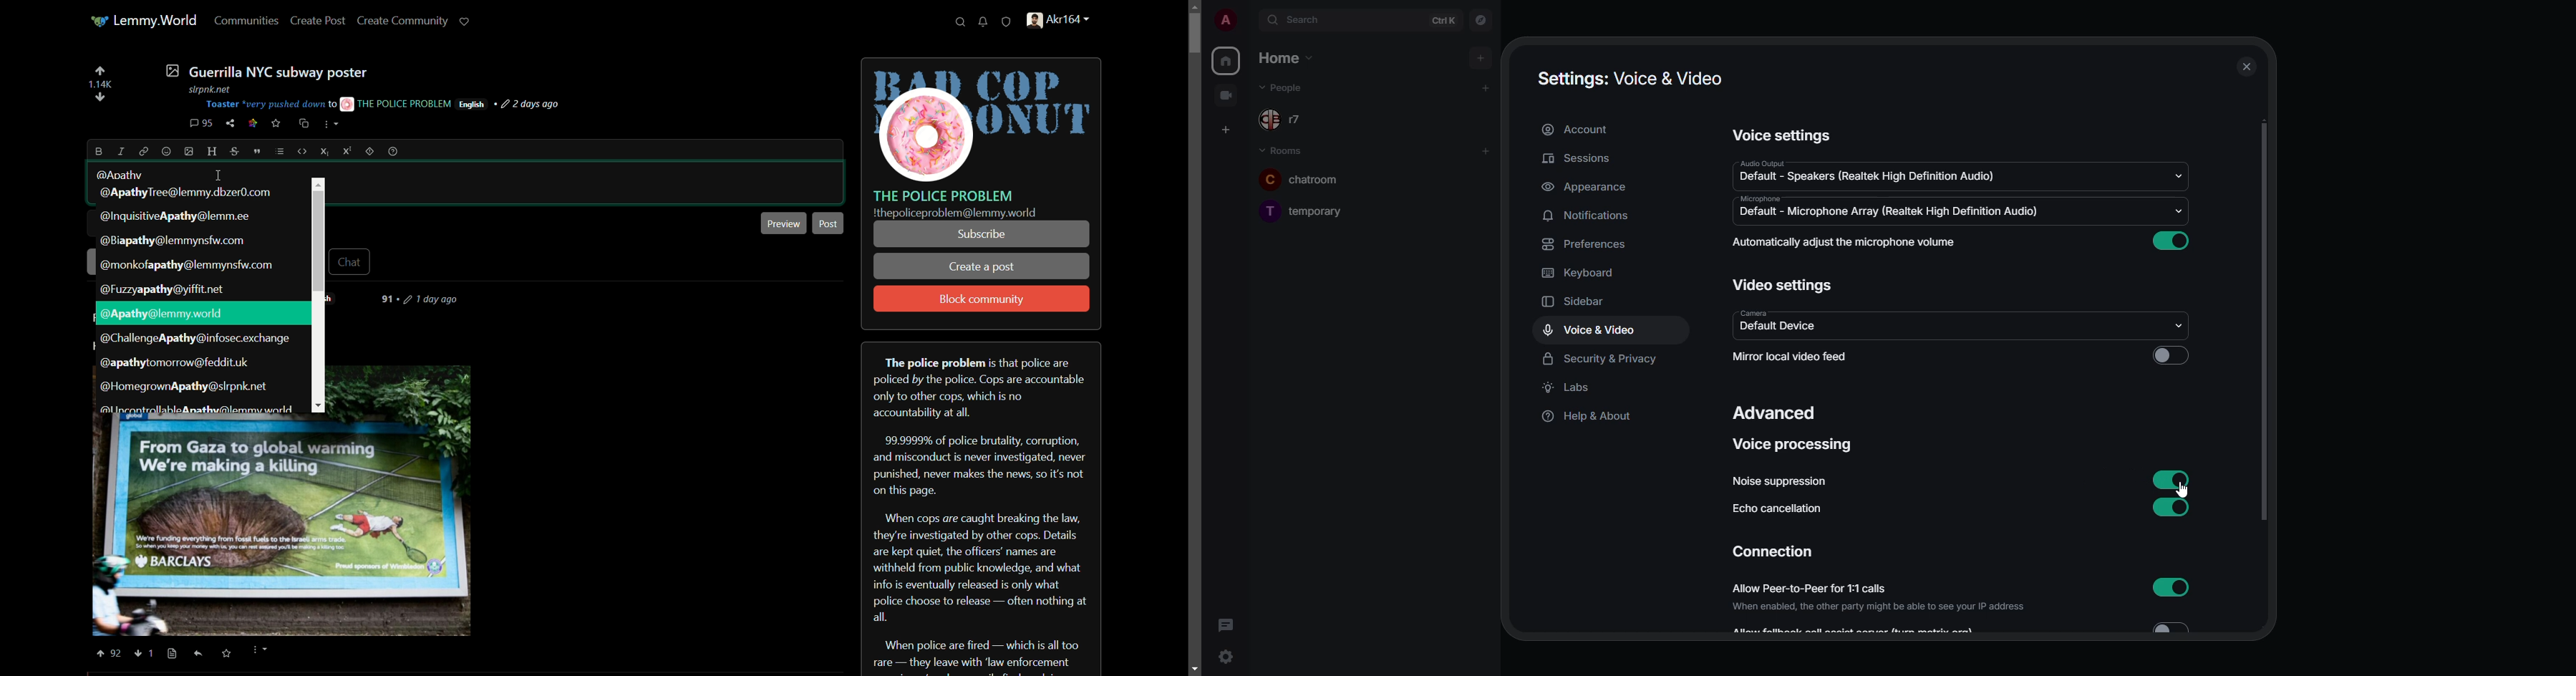 This screenshot has width=2576, height=700. What do you see at coordinates (1582, 273) in the screenshot?
I see `keyboard` at bounding box center [1582, 273].